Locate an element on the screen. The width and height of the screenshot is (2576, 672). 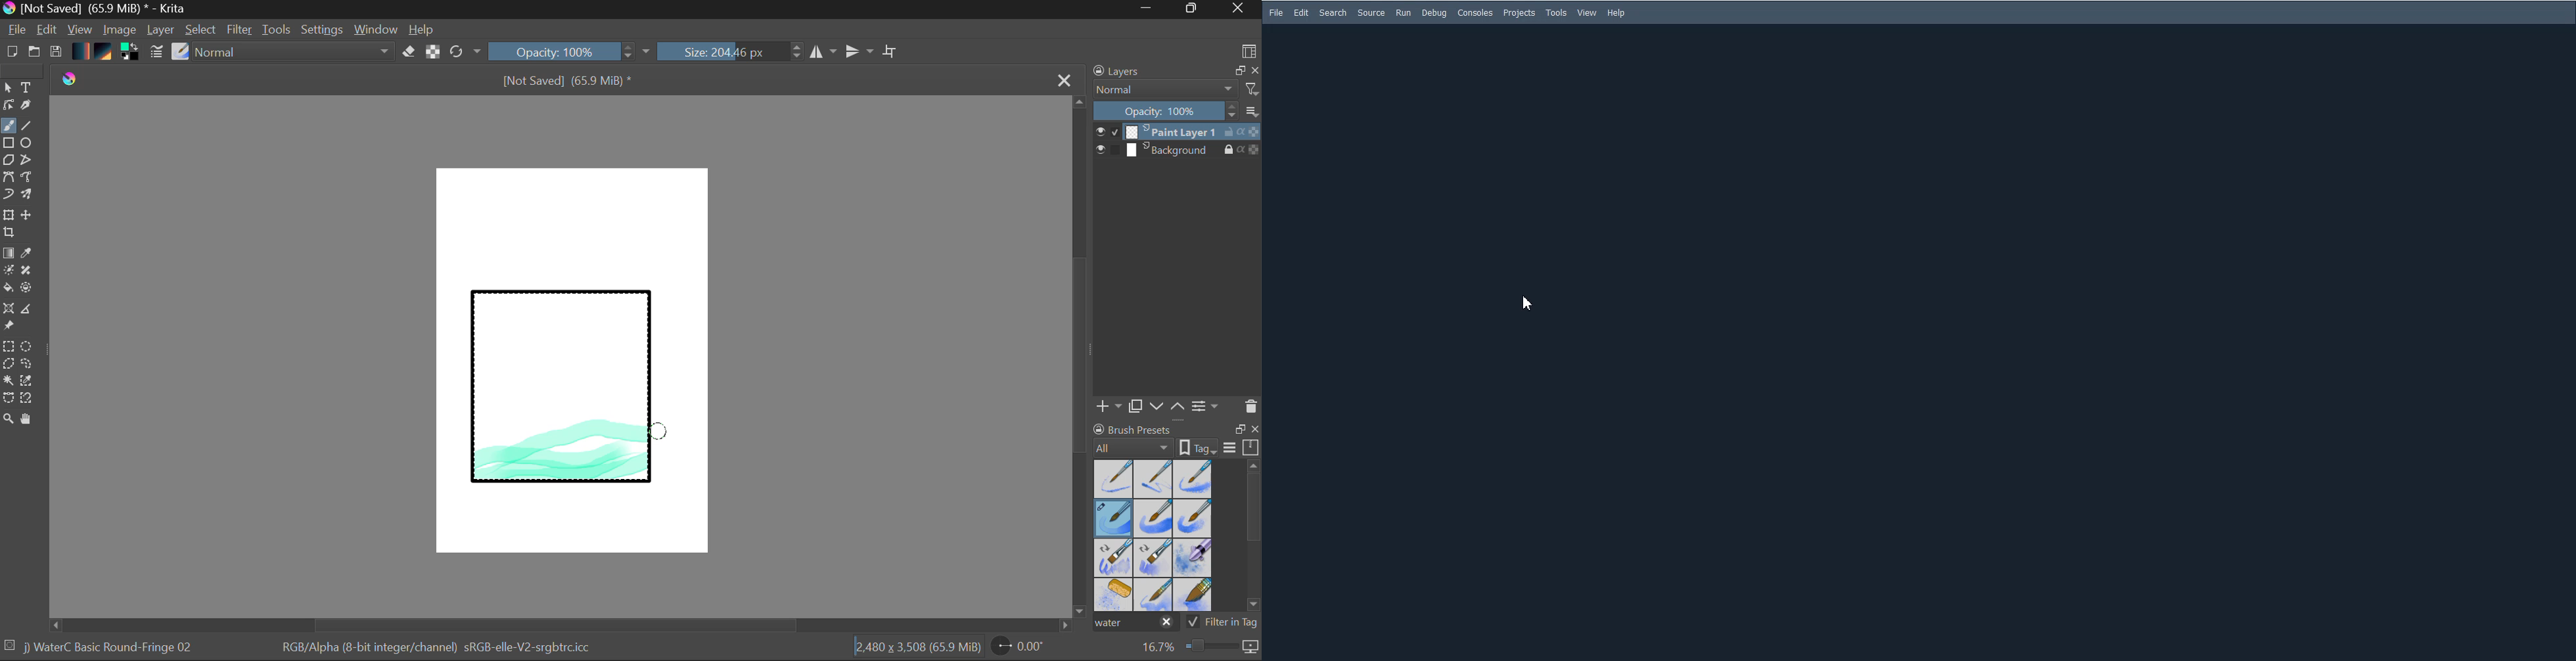
Elipses Selection tool is located at coordinates (30, 348).